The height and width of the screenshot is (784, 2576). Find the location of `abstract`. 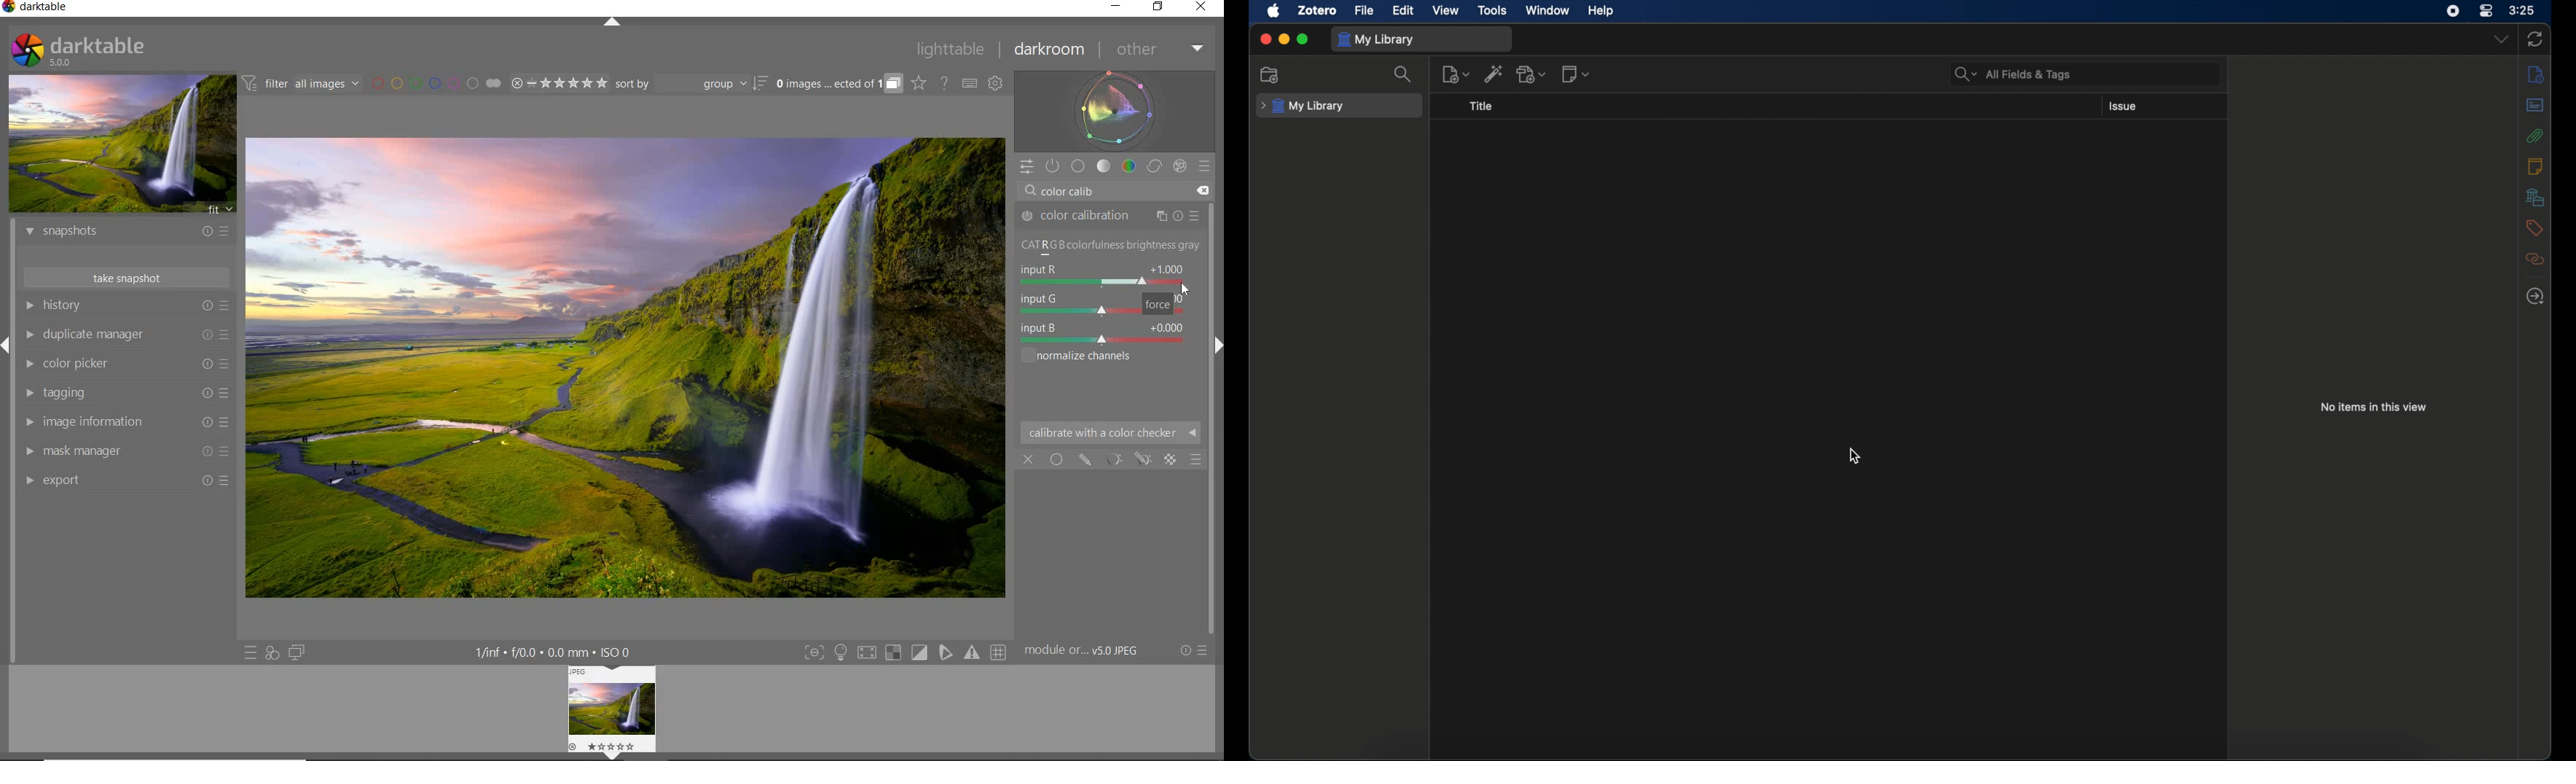

abstract is located at coordinates (2535, 104).